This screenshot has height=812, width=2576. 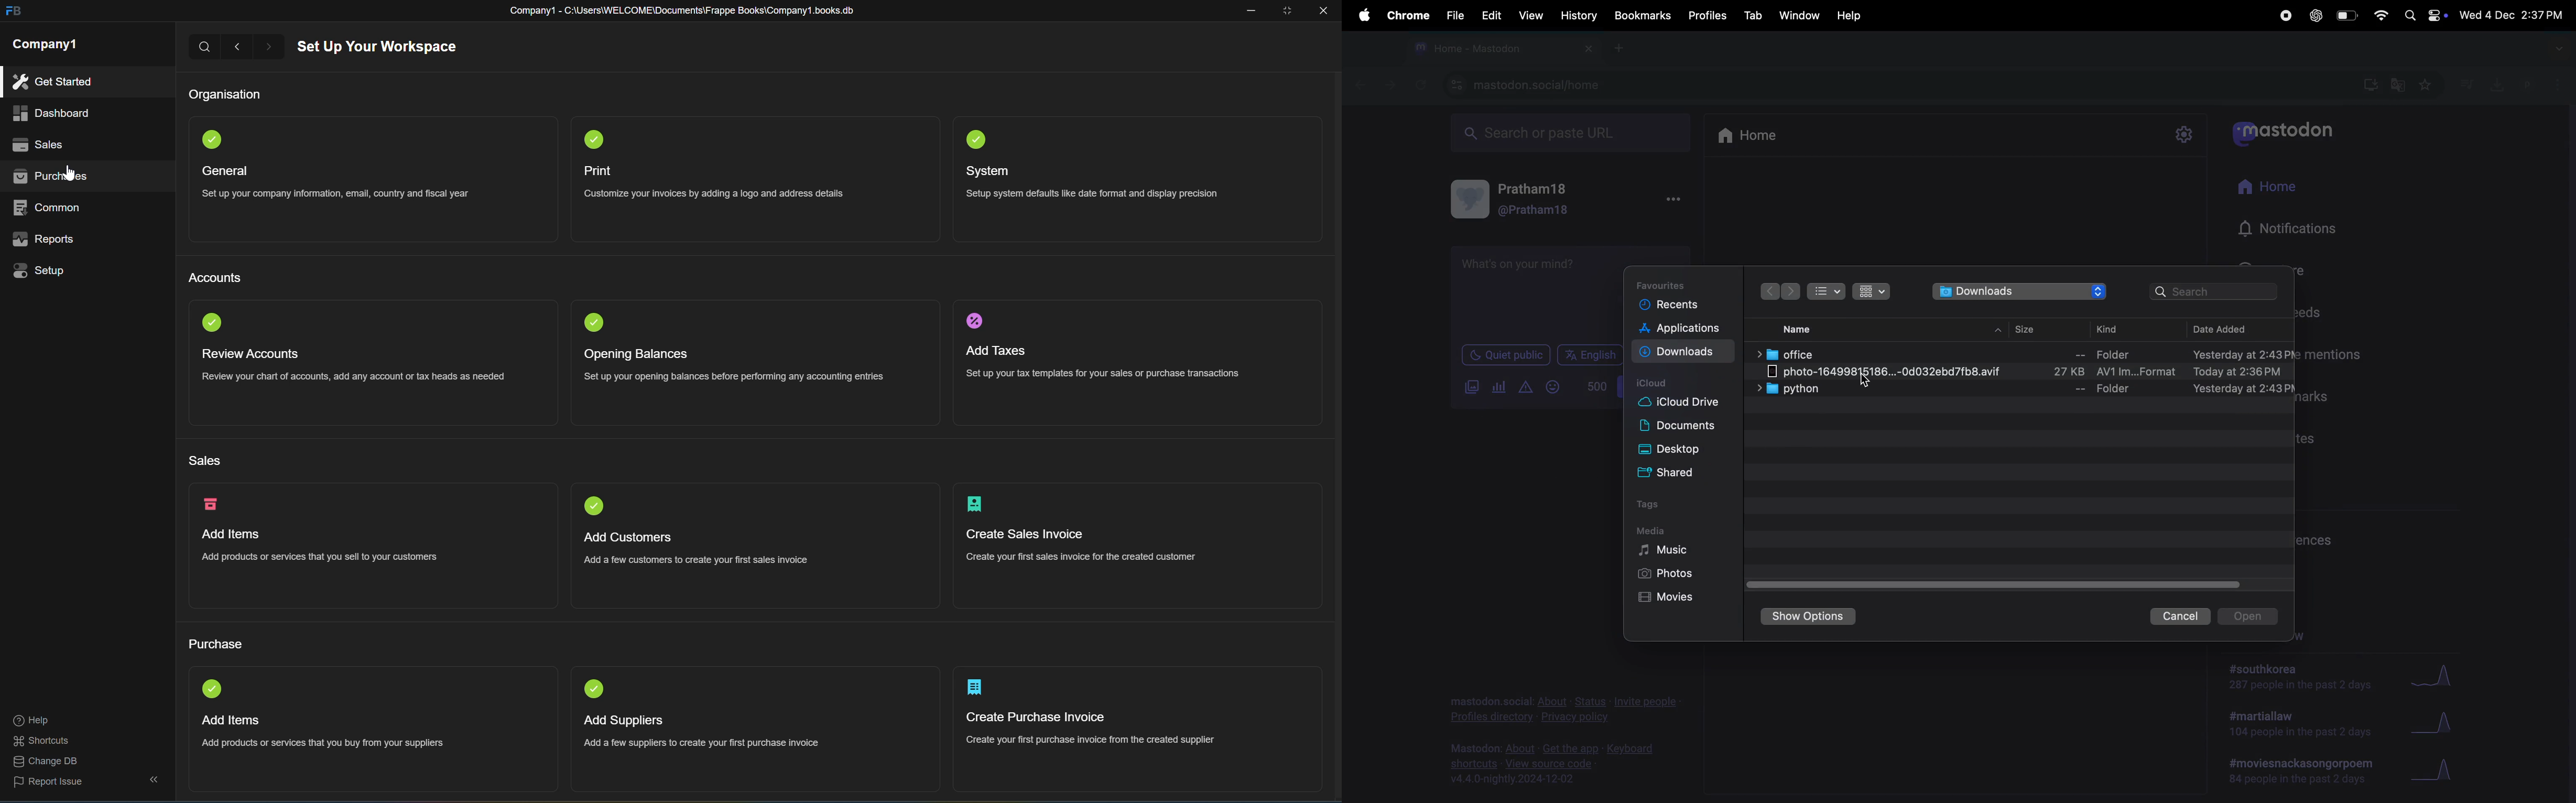 I want to click on create purchase invoice, so click(x=1039, y=718).